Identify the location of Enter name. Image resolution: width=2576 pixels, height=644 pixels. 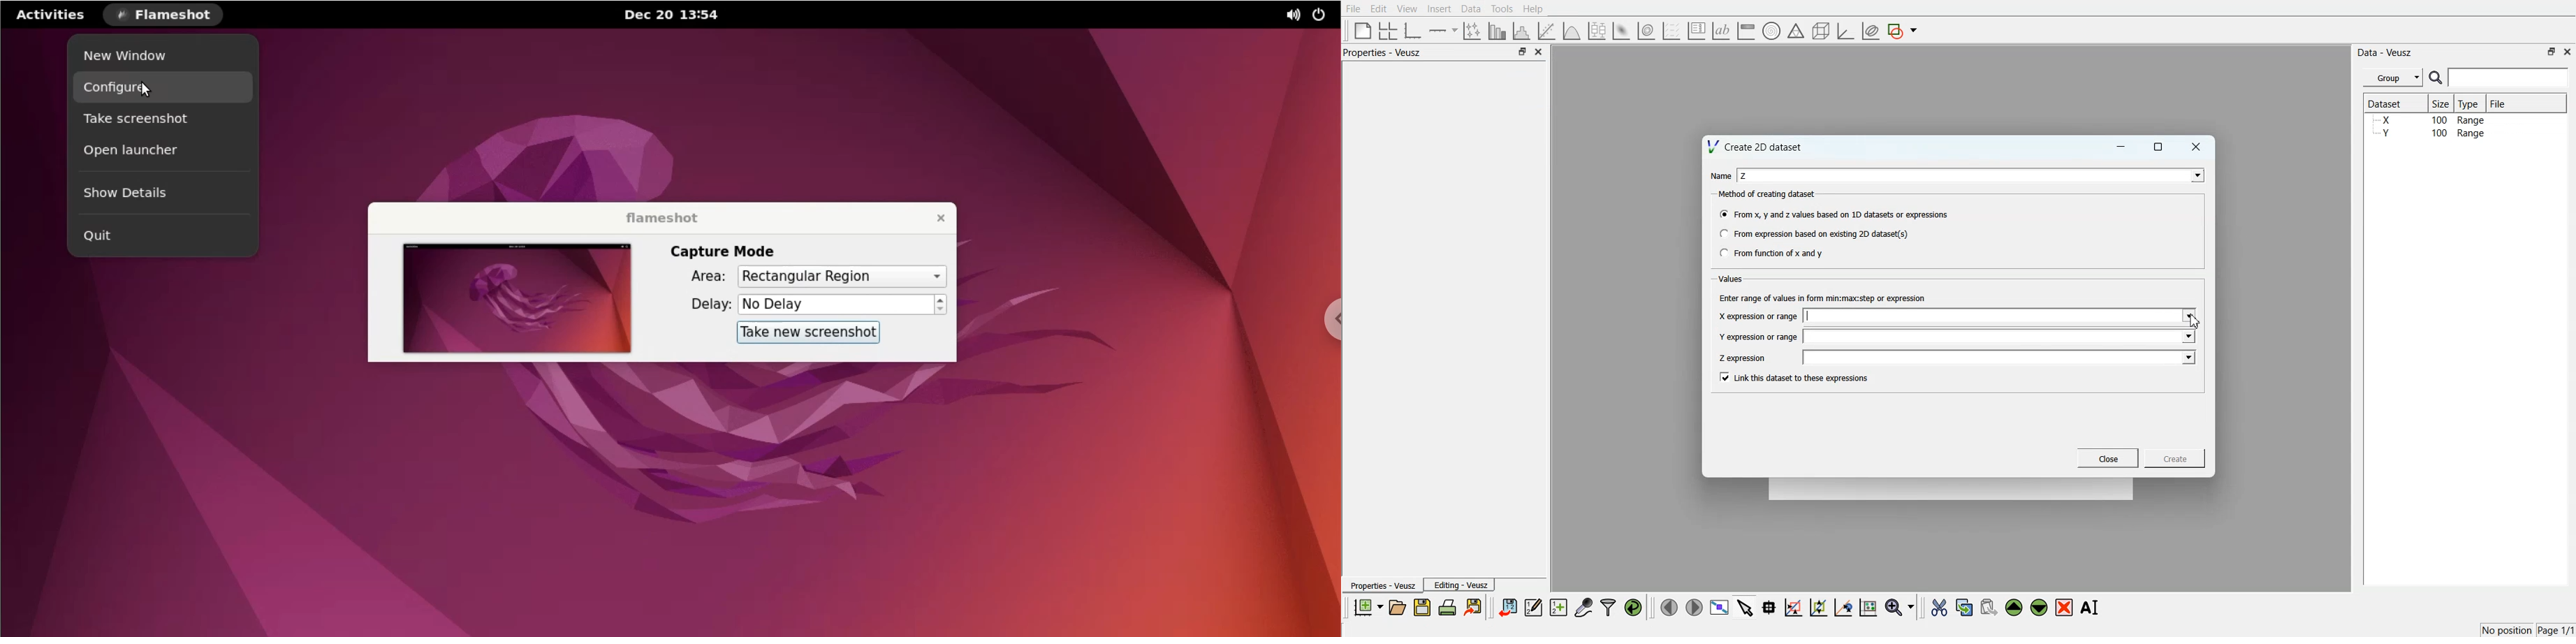
(2001, 336).